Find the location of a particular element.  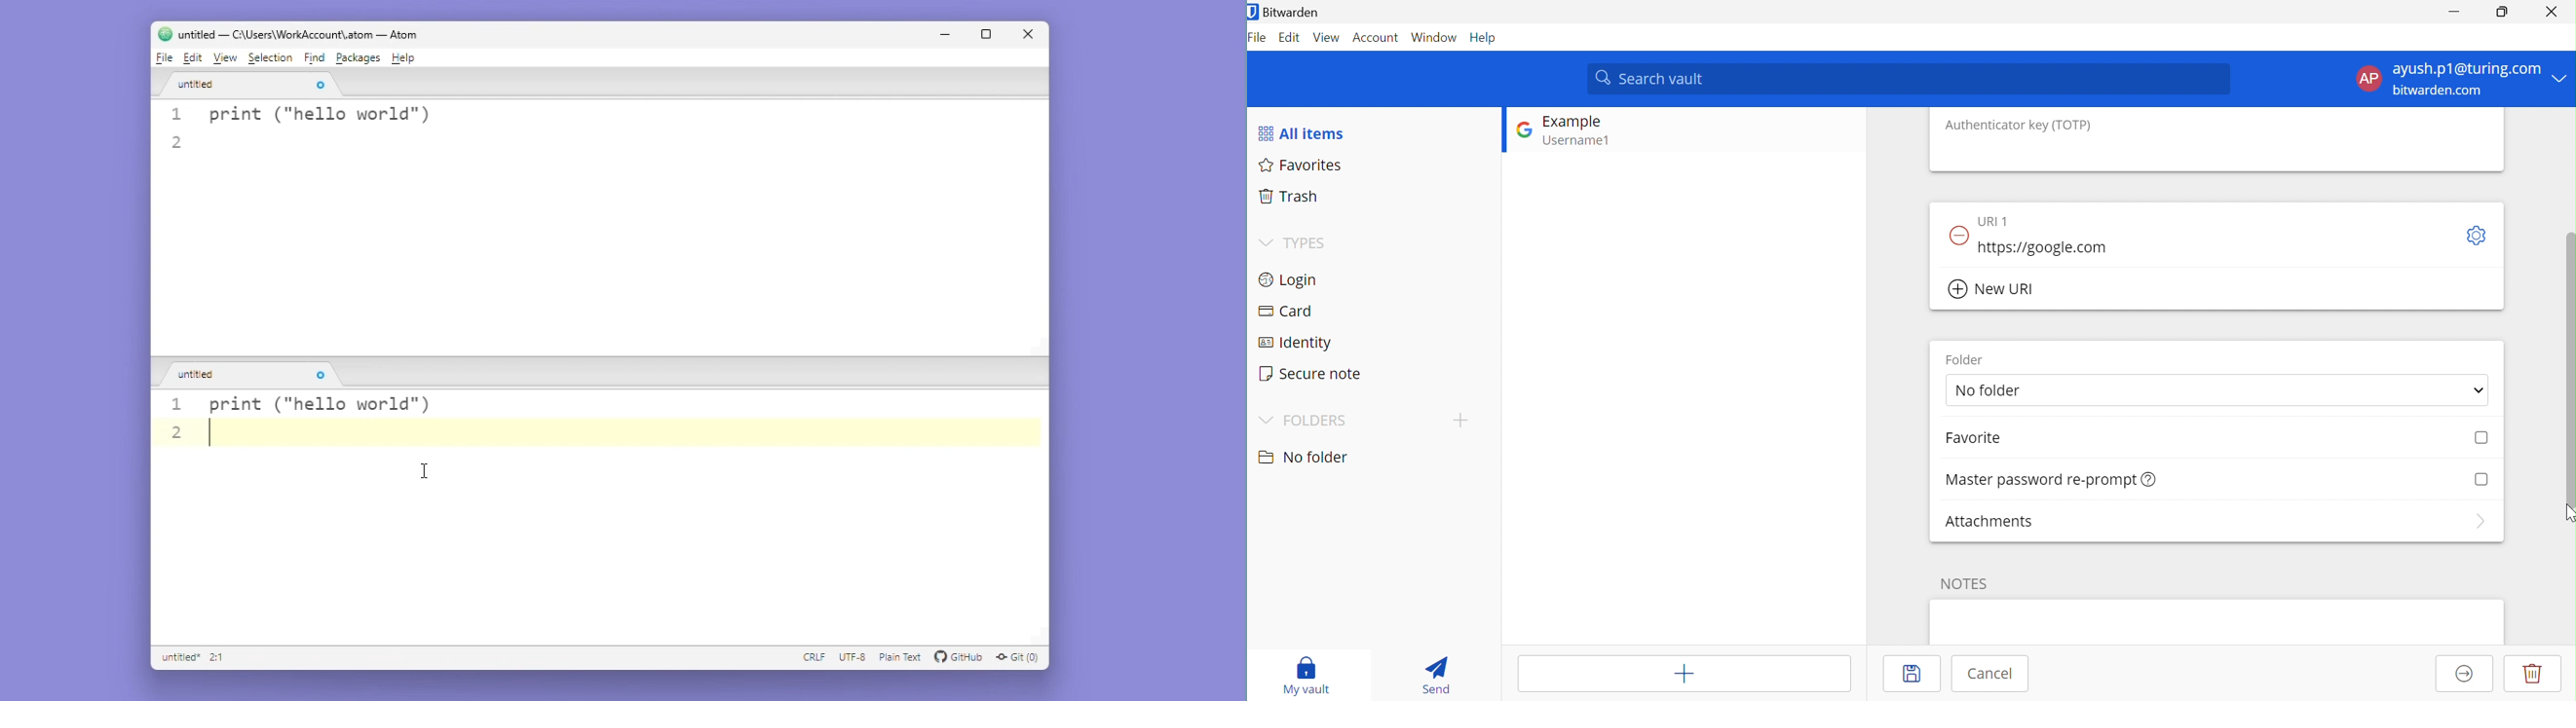

No folder is located at coordinates (1301, 457).